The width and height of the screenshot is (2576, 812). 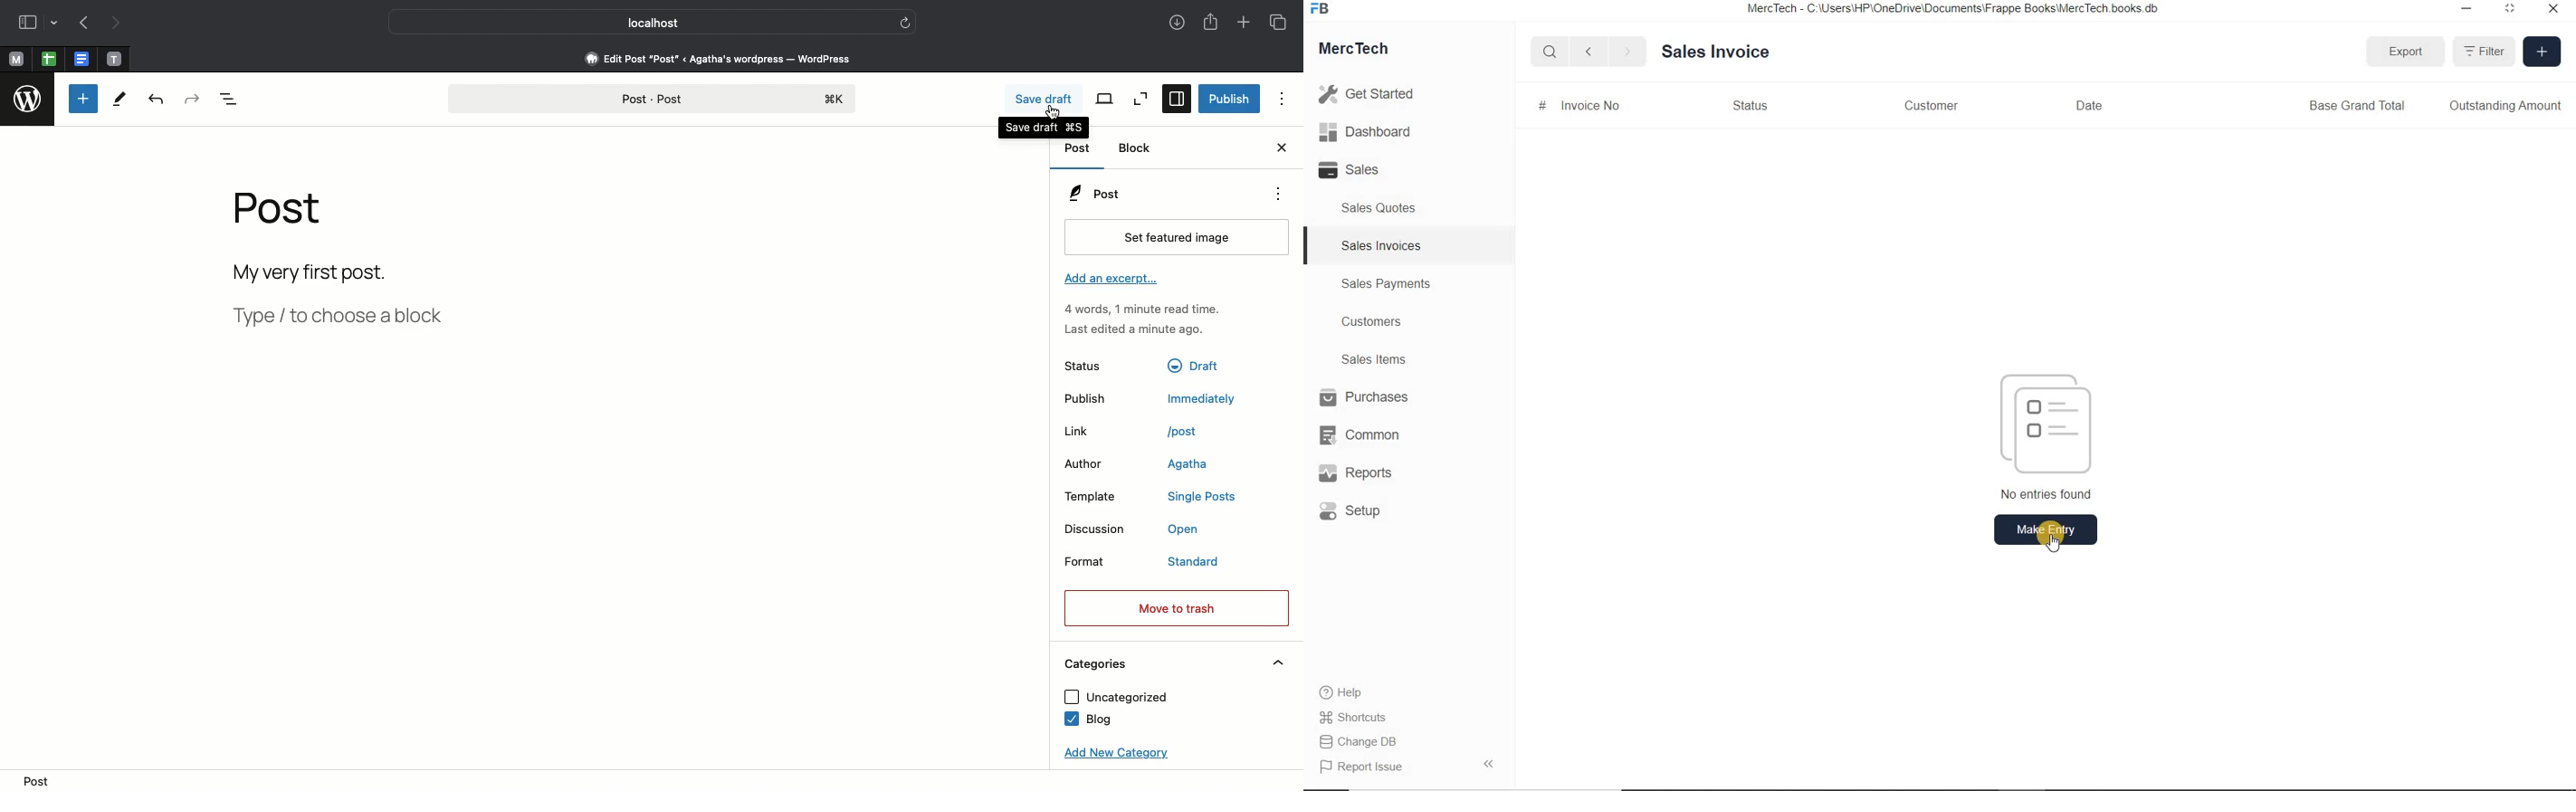 What do you see at coordinates (1627, 52) in the screenshot?
I see `Go forward` at bounding box center [1627, 52].